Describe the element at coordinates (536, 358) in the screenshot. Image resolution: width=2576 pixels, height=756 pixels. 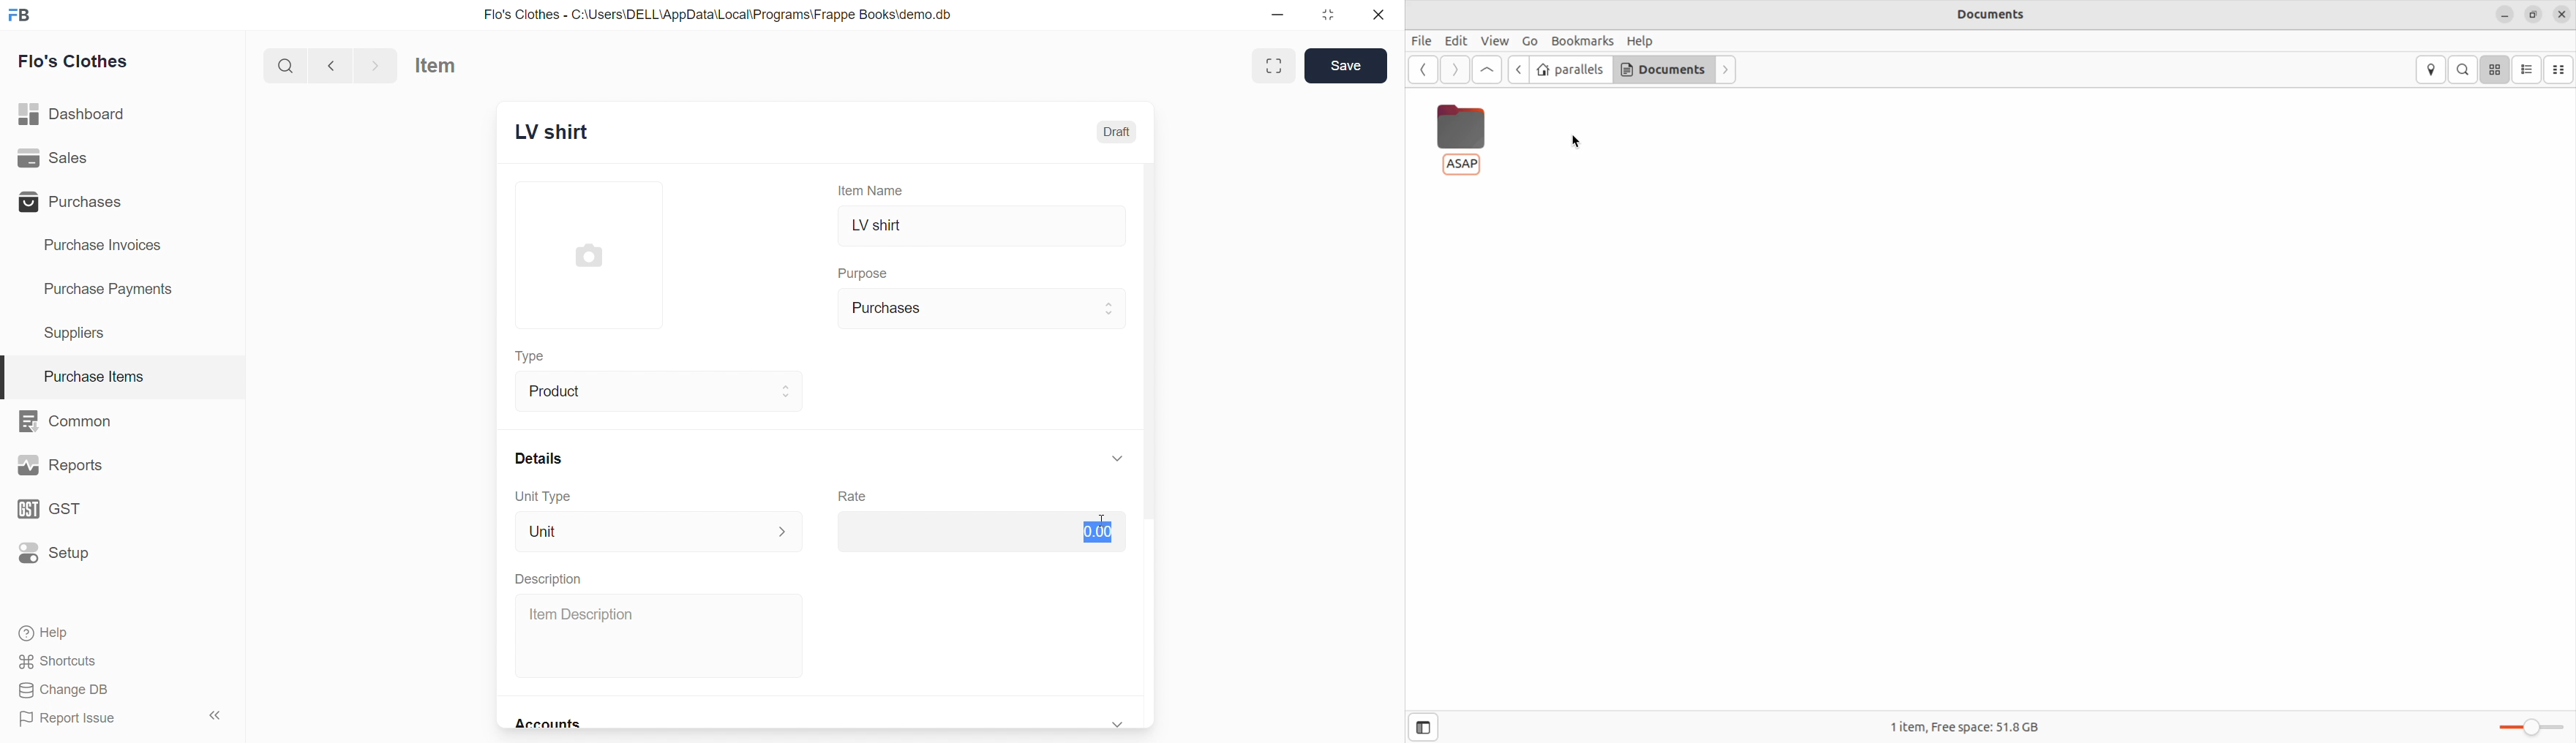
I see `Type` at that location.